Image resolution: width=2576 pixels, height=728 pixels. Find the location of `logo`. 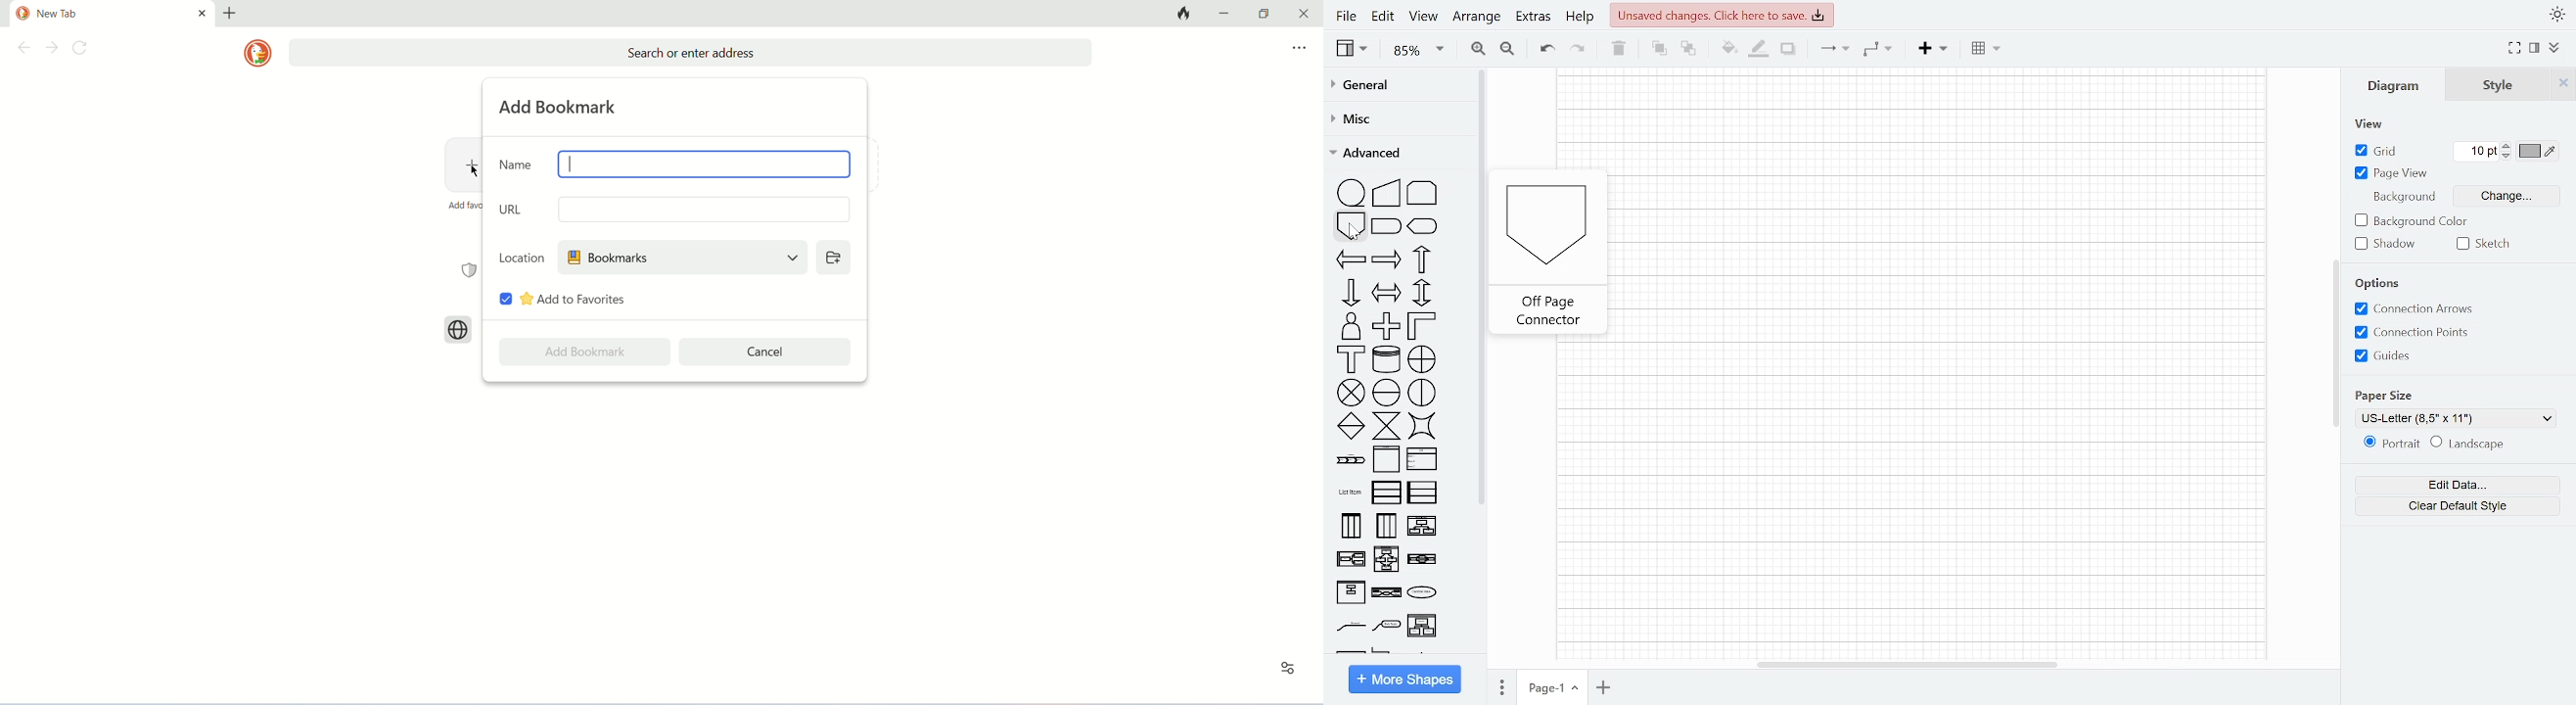

logo is located at coordinates (257, 53).